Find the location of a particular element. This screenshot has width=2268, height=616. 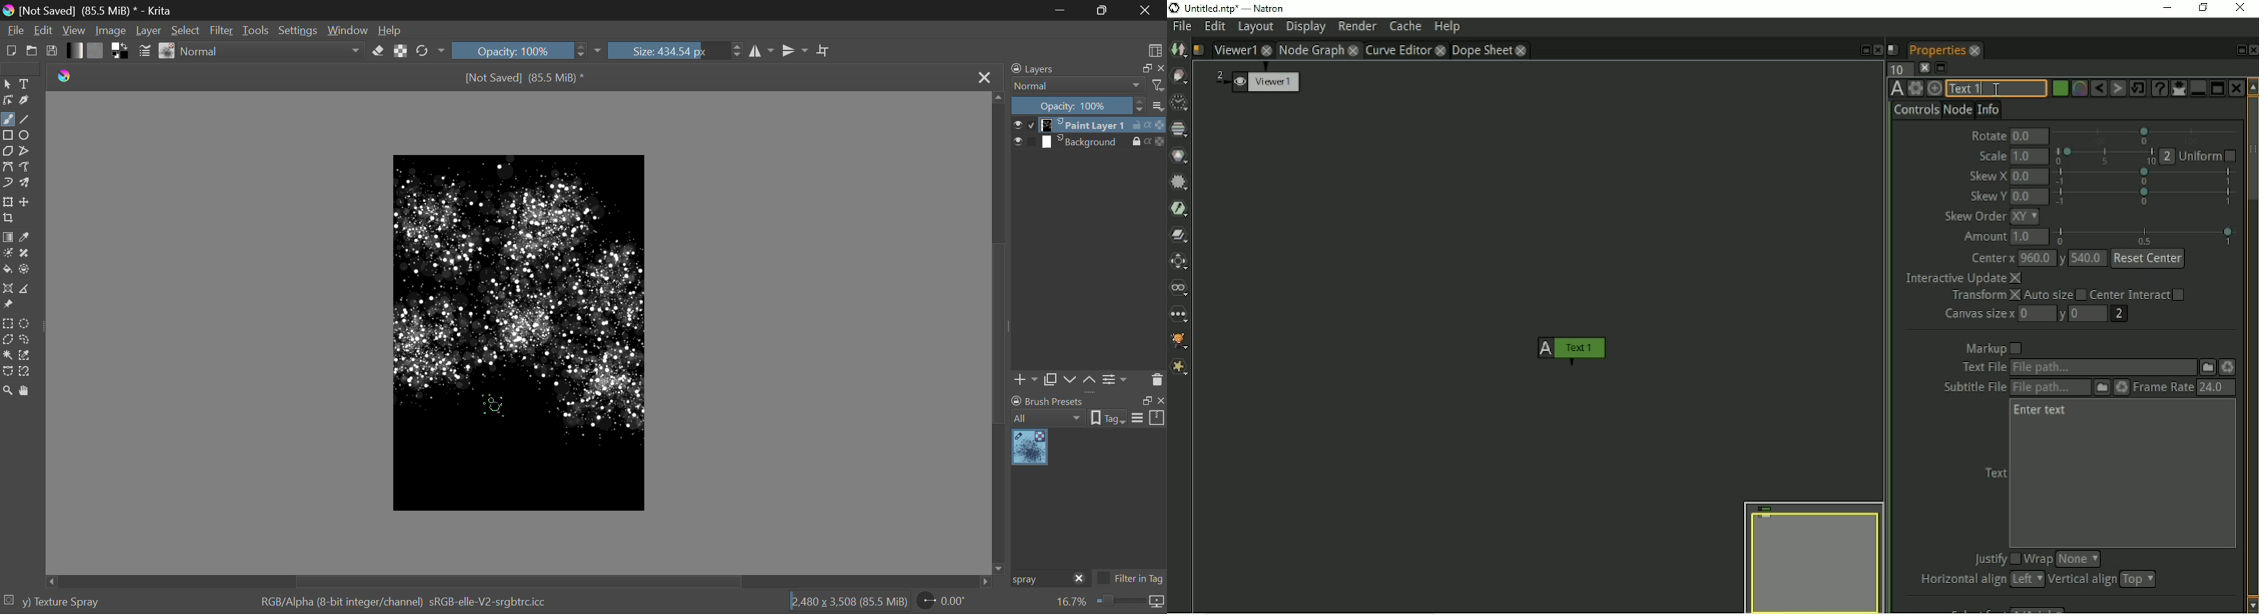

all is located at coordinates (1050, 418).